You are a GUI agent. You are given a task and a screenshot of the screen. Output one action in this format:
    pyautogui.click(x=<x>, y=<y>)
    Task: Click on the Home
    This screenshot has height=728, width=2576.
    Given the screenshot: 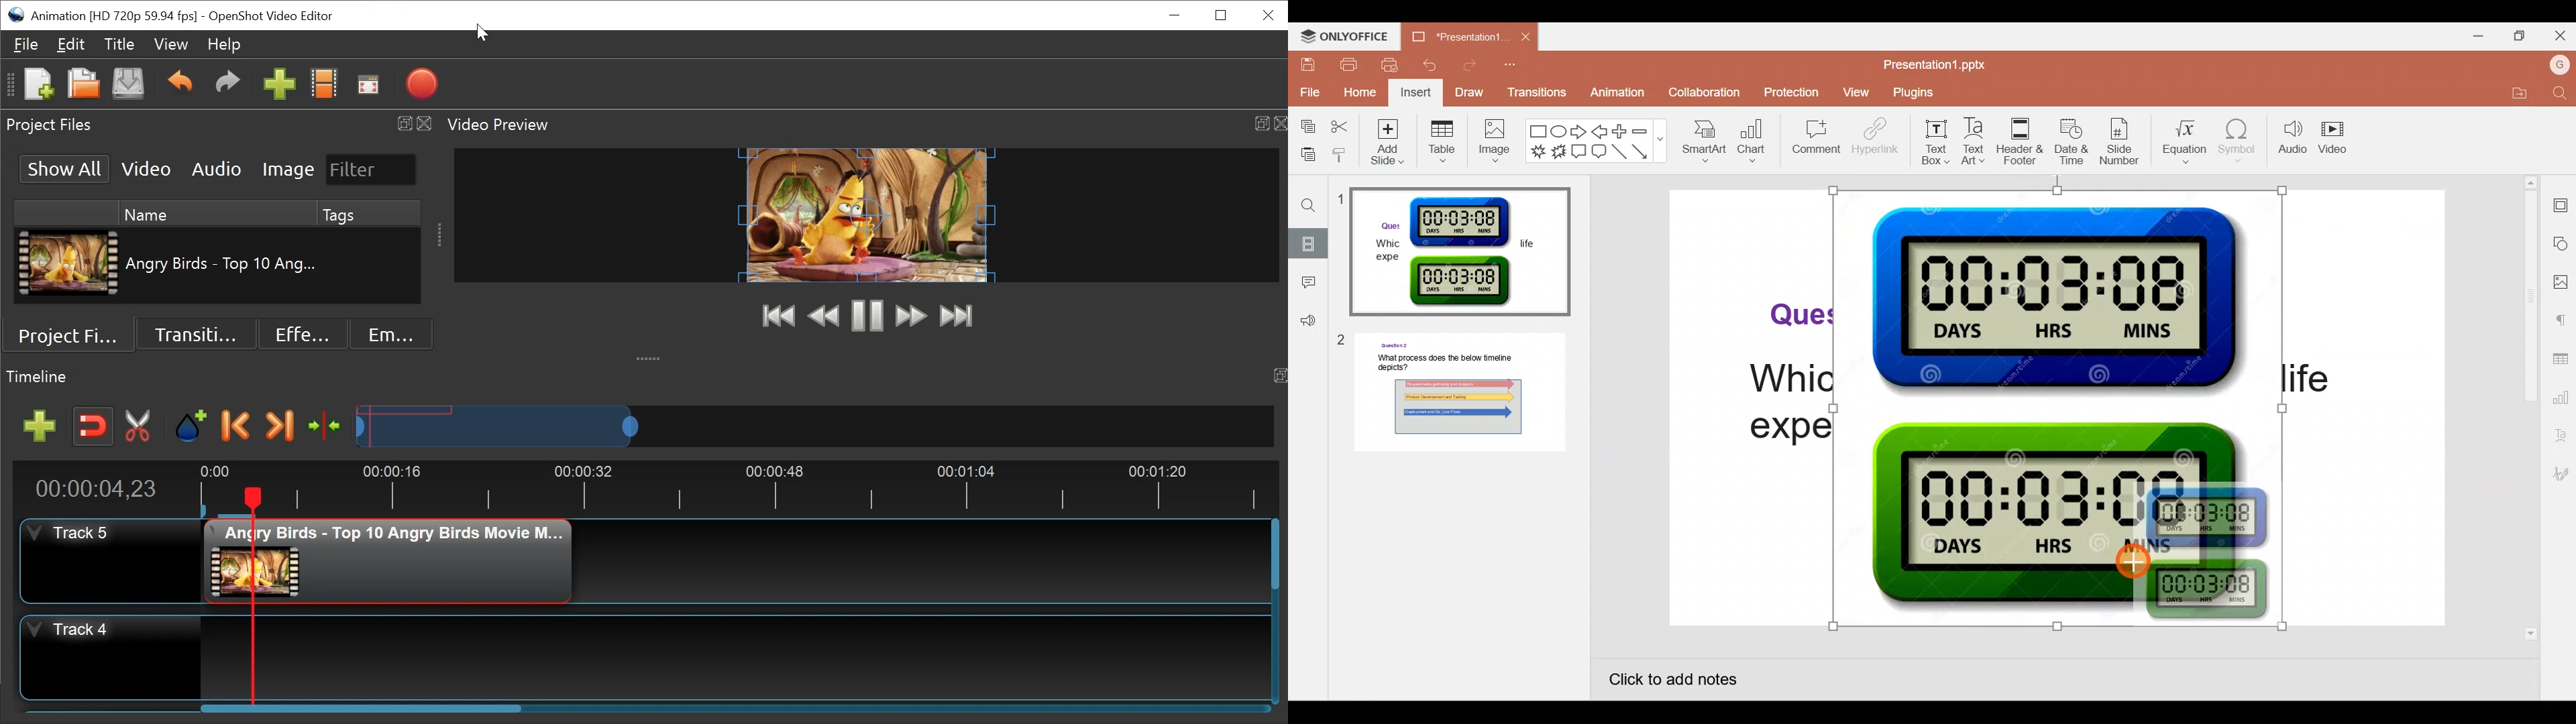 What is the action you would take?
    pyautogui.click(x=1360, y=92)
    